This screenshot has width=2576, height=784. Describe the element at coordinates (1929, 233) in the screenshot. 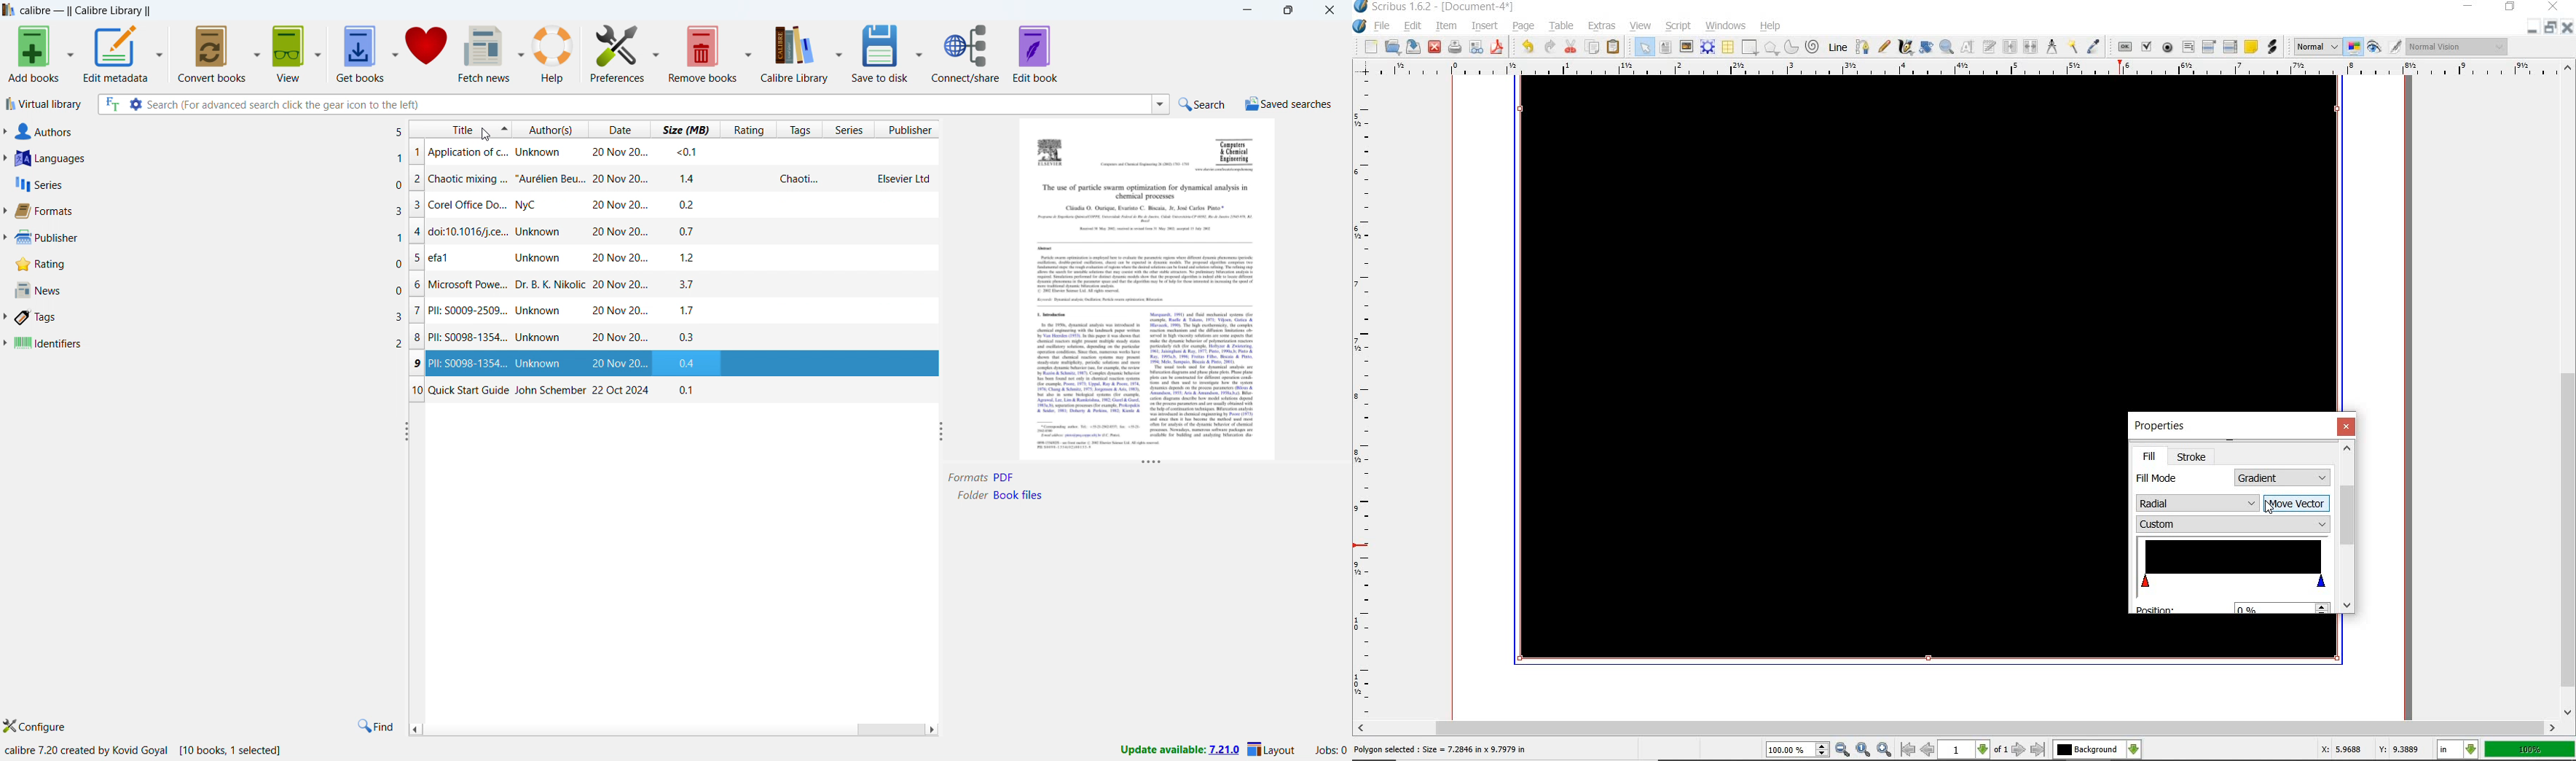

I see `radial gradient added to background` at that location.